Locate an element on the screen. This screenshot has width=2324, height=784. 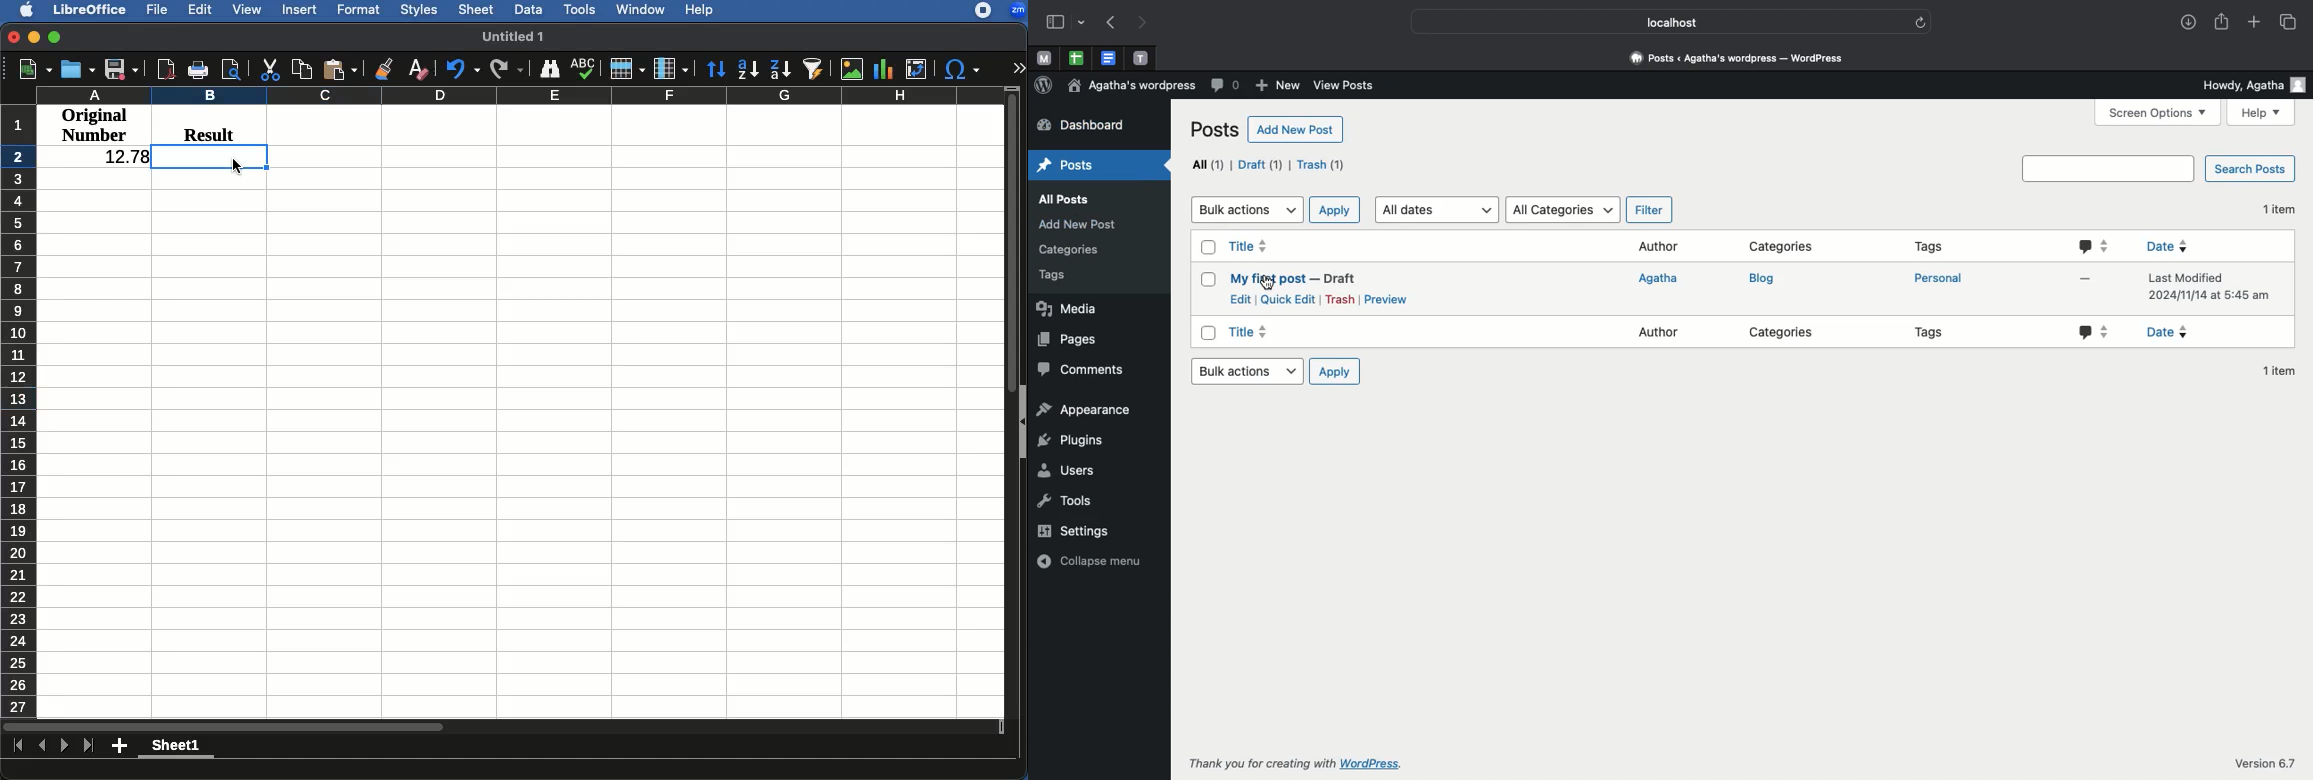
Help is located at coordinates (700, 11).